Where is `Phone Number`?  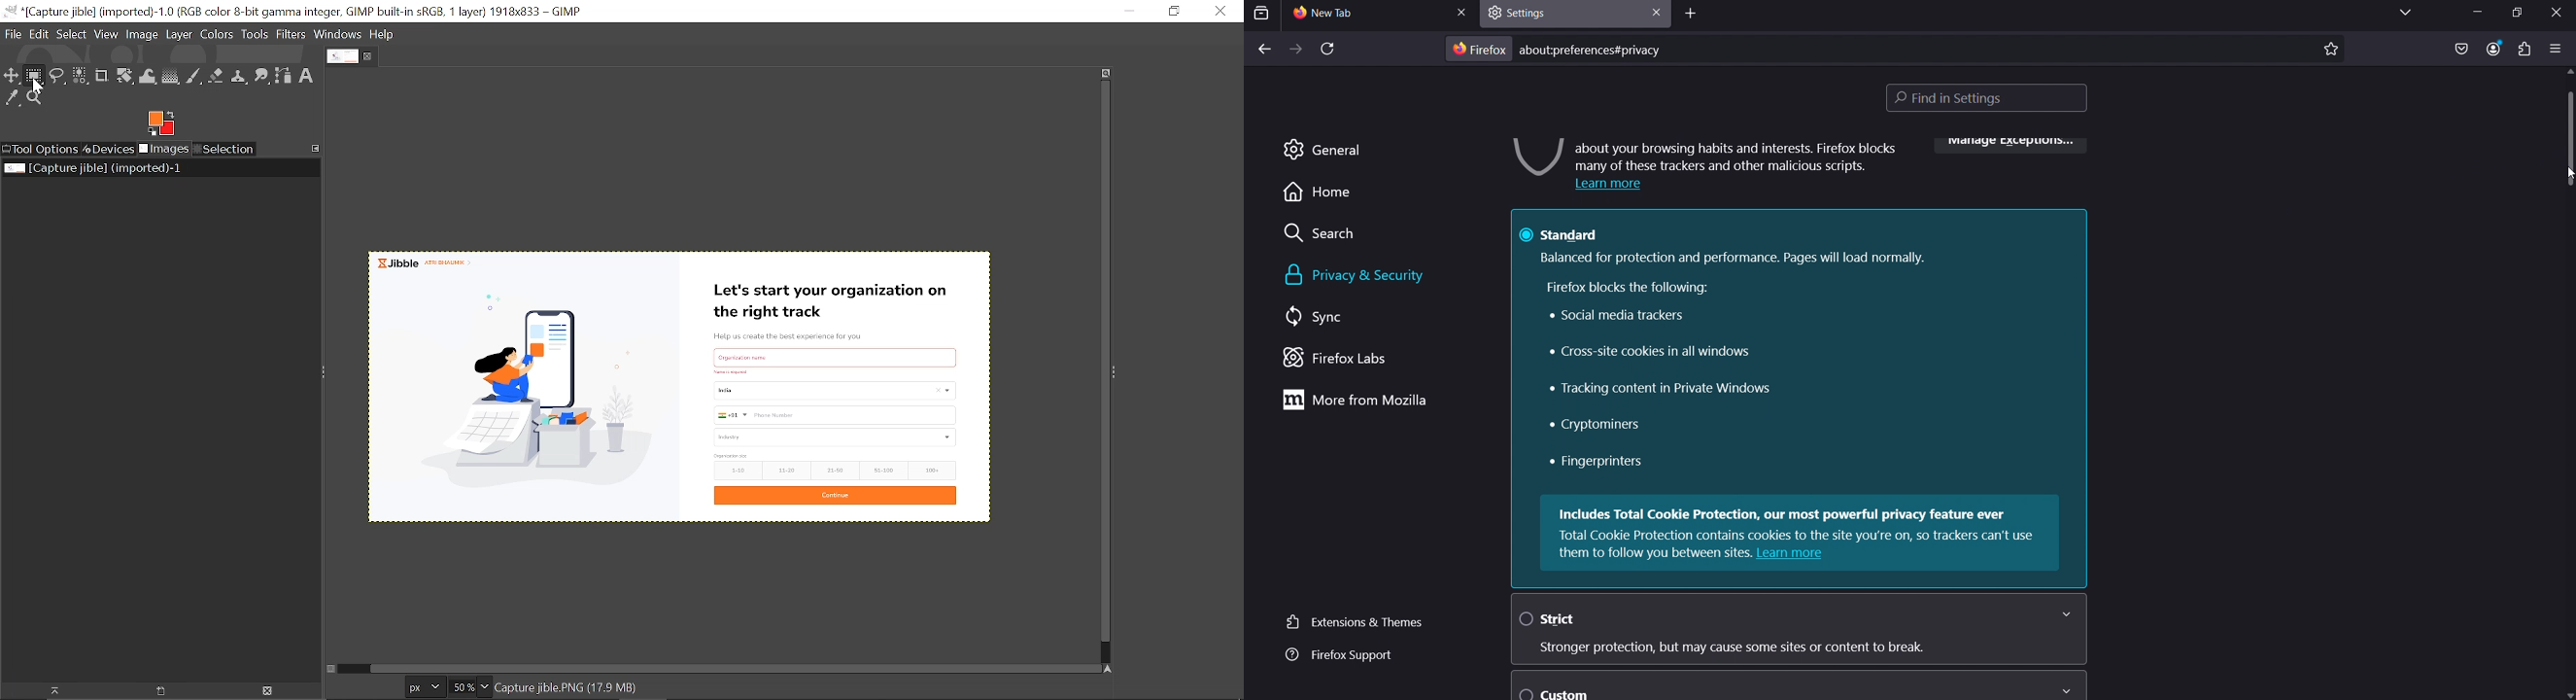
Phone Number is located at coordinates (834, 415).